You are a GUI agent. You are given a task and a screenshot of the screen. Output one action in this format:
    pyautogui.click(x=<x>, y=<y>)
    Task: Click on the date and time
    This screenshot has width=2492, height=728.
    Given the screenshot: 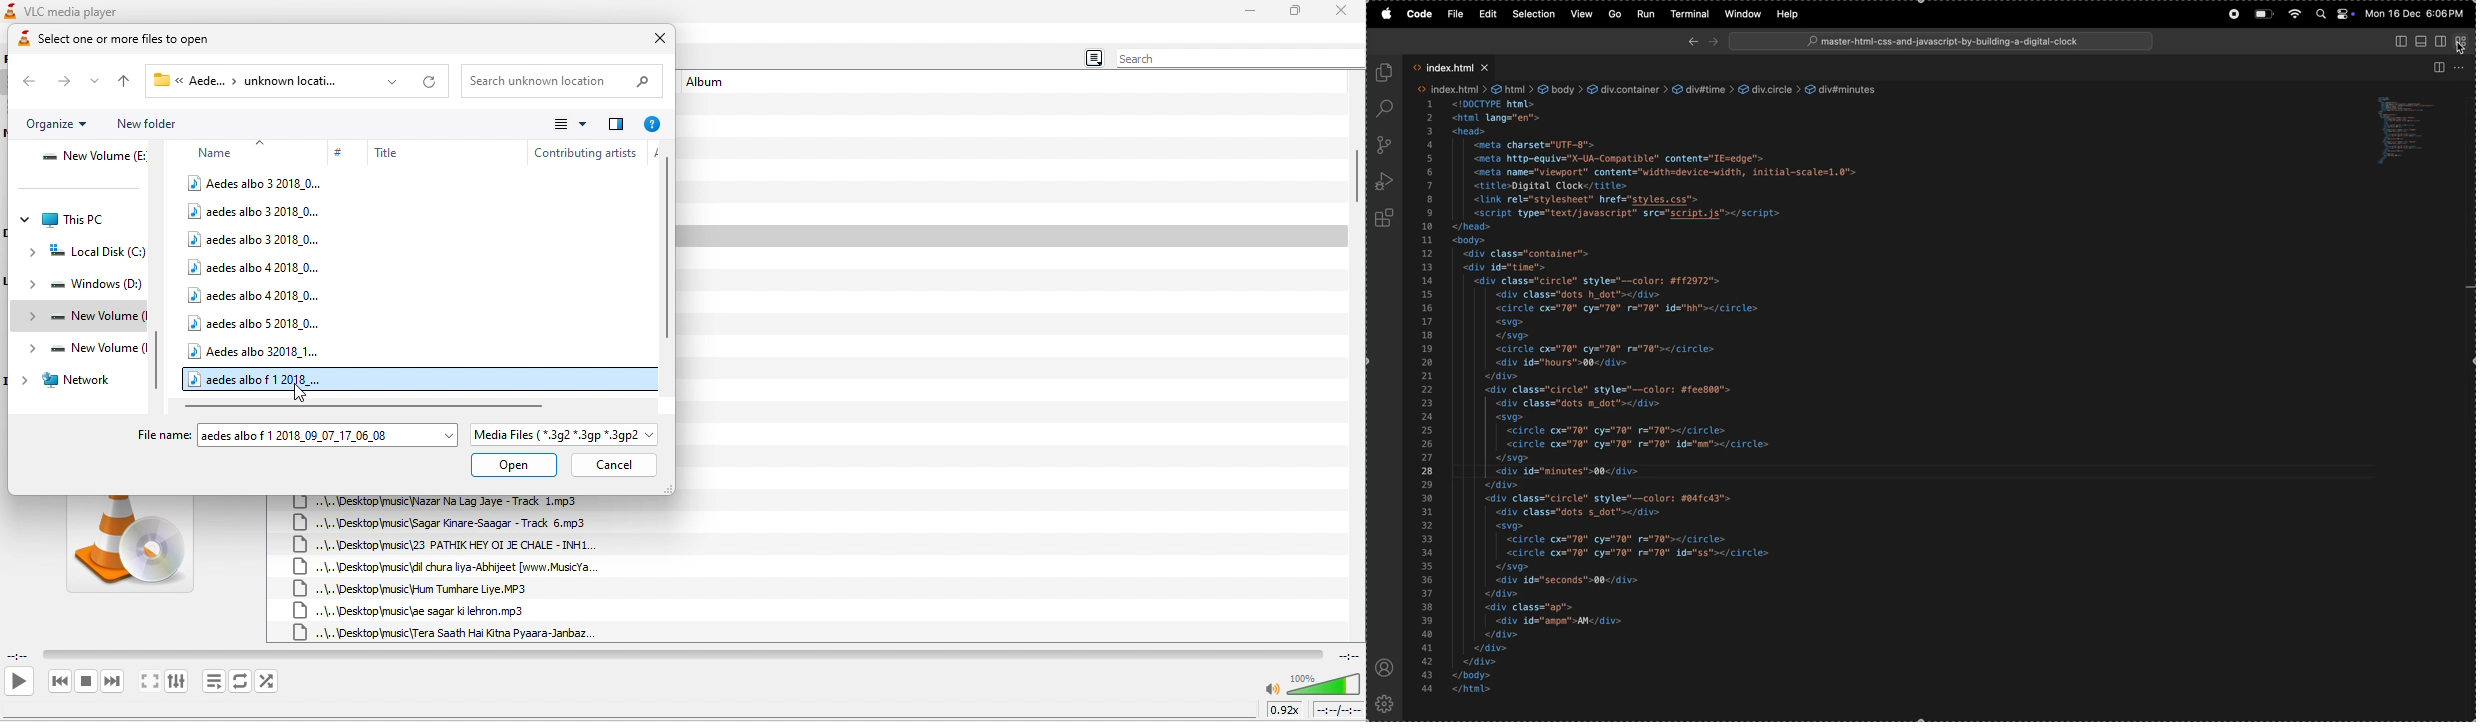 What is the action you would take?
    pyautogui.click(x=2417, y=14)
    